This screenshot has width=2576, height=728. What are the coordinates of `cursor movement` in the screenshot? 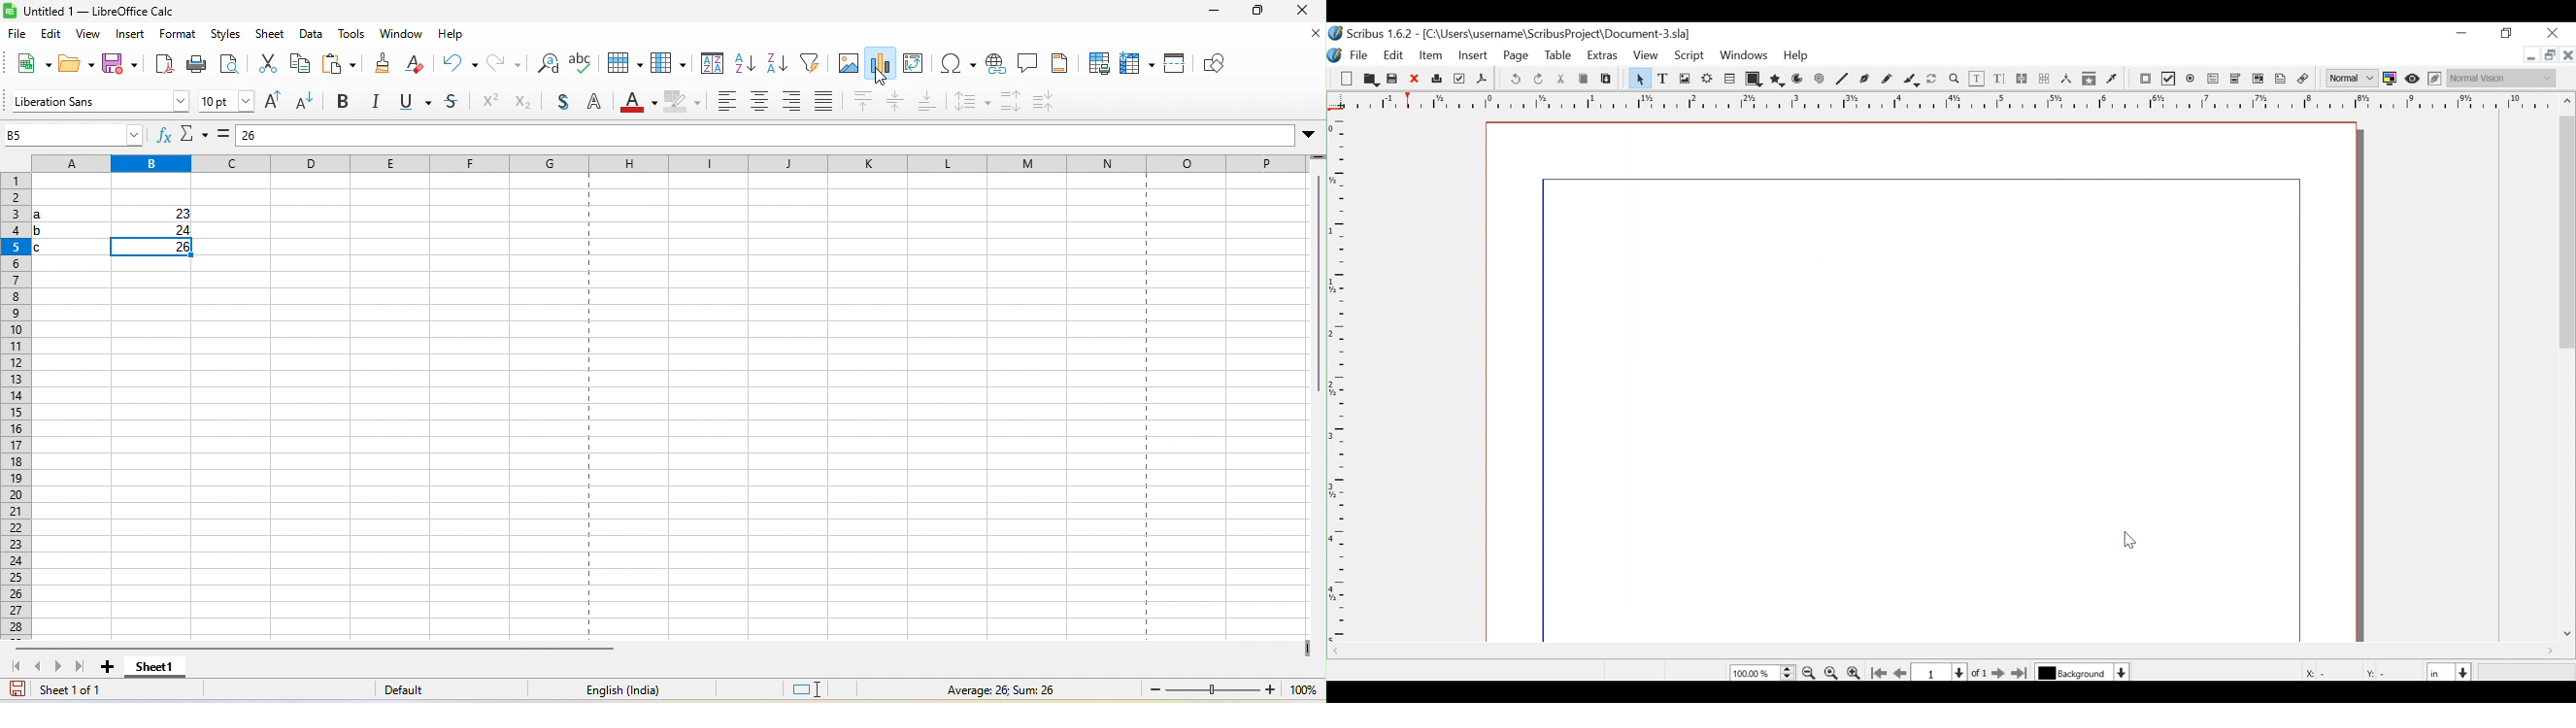 It's located at (886, 80).